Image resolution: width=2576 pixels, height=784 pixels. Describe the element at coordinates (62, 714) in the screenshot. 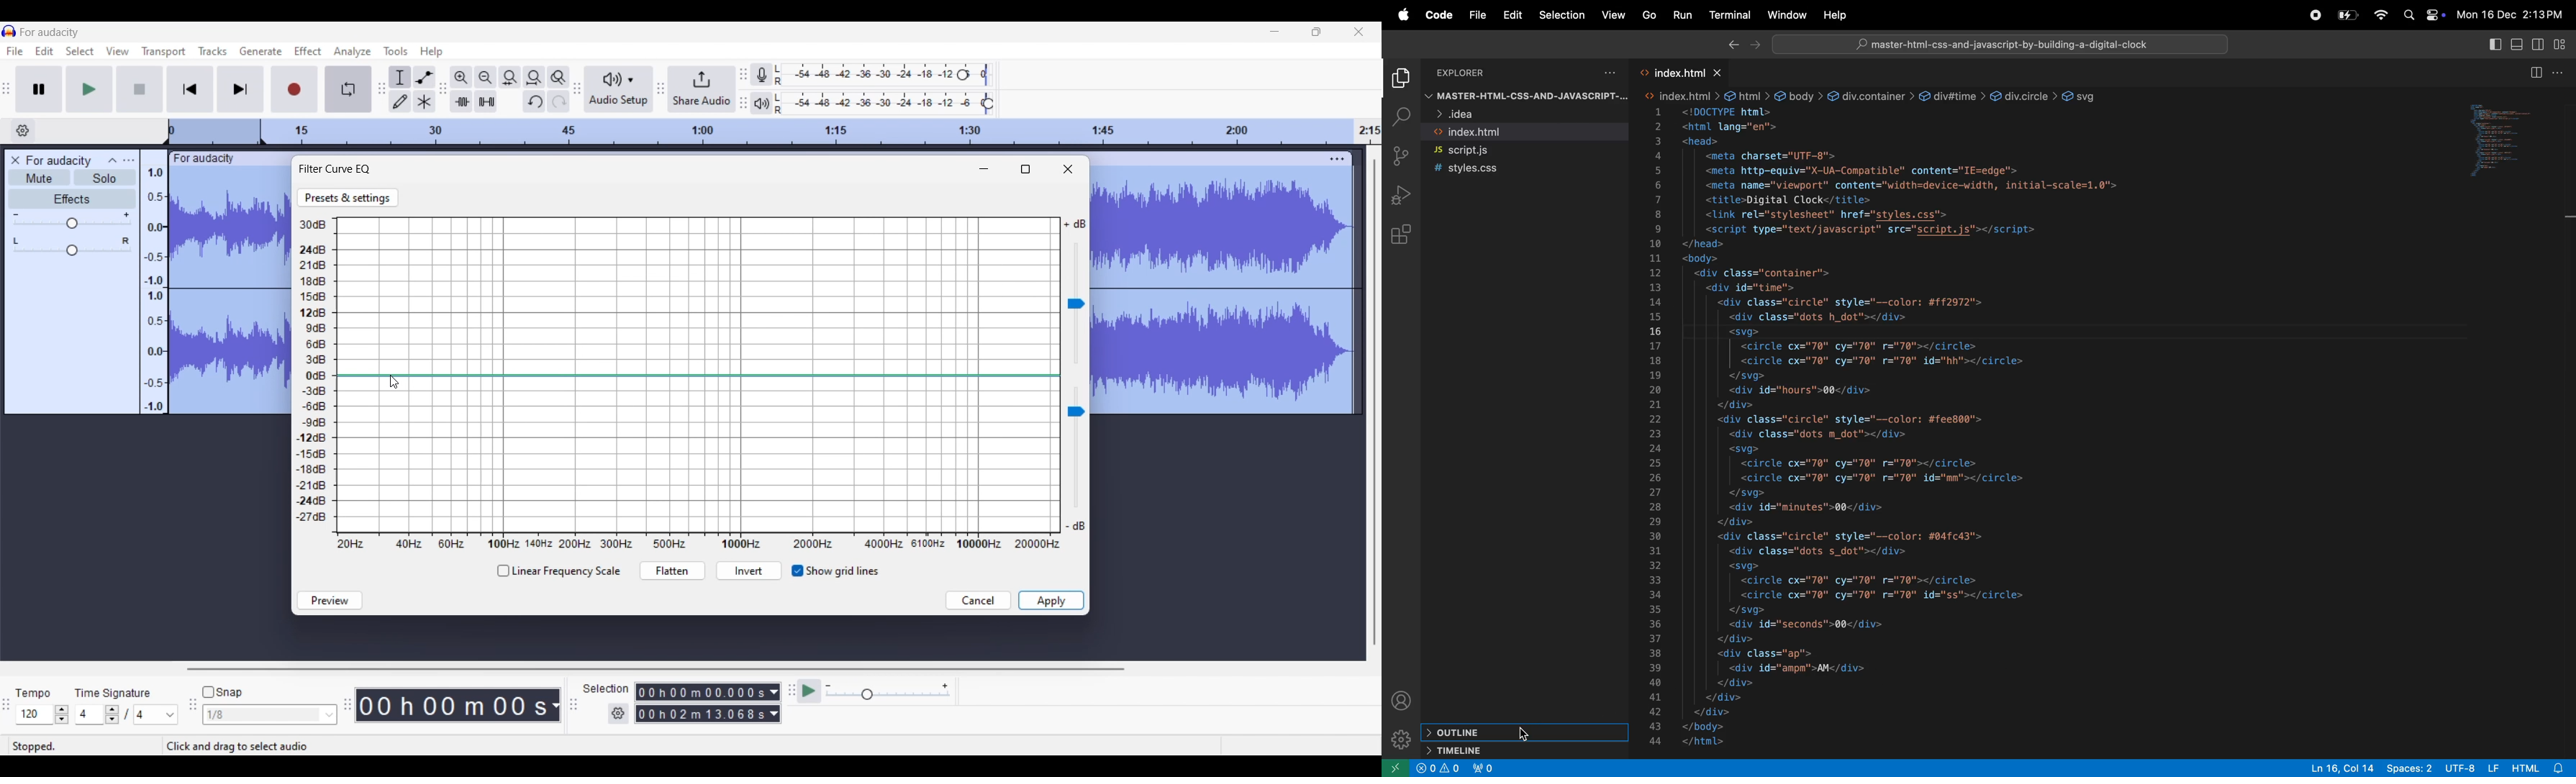

I see `Increase/Decrease tempo` at that location.